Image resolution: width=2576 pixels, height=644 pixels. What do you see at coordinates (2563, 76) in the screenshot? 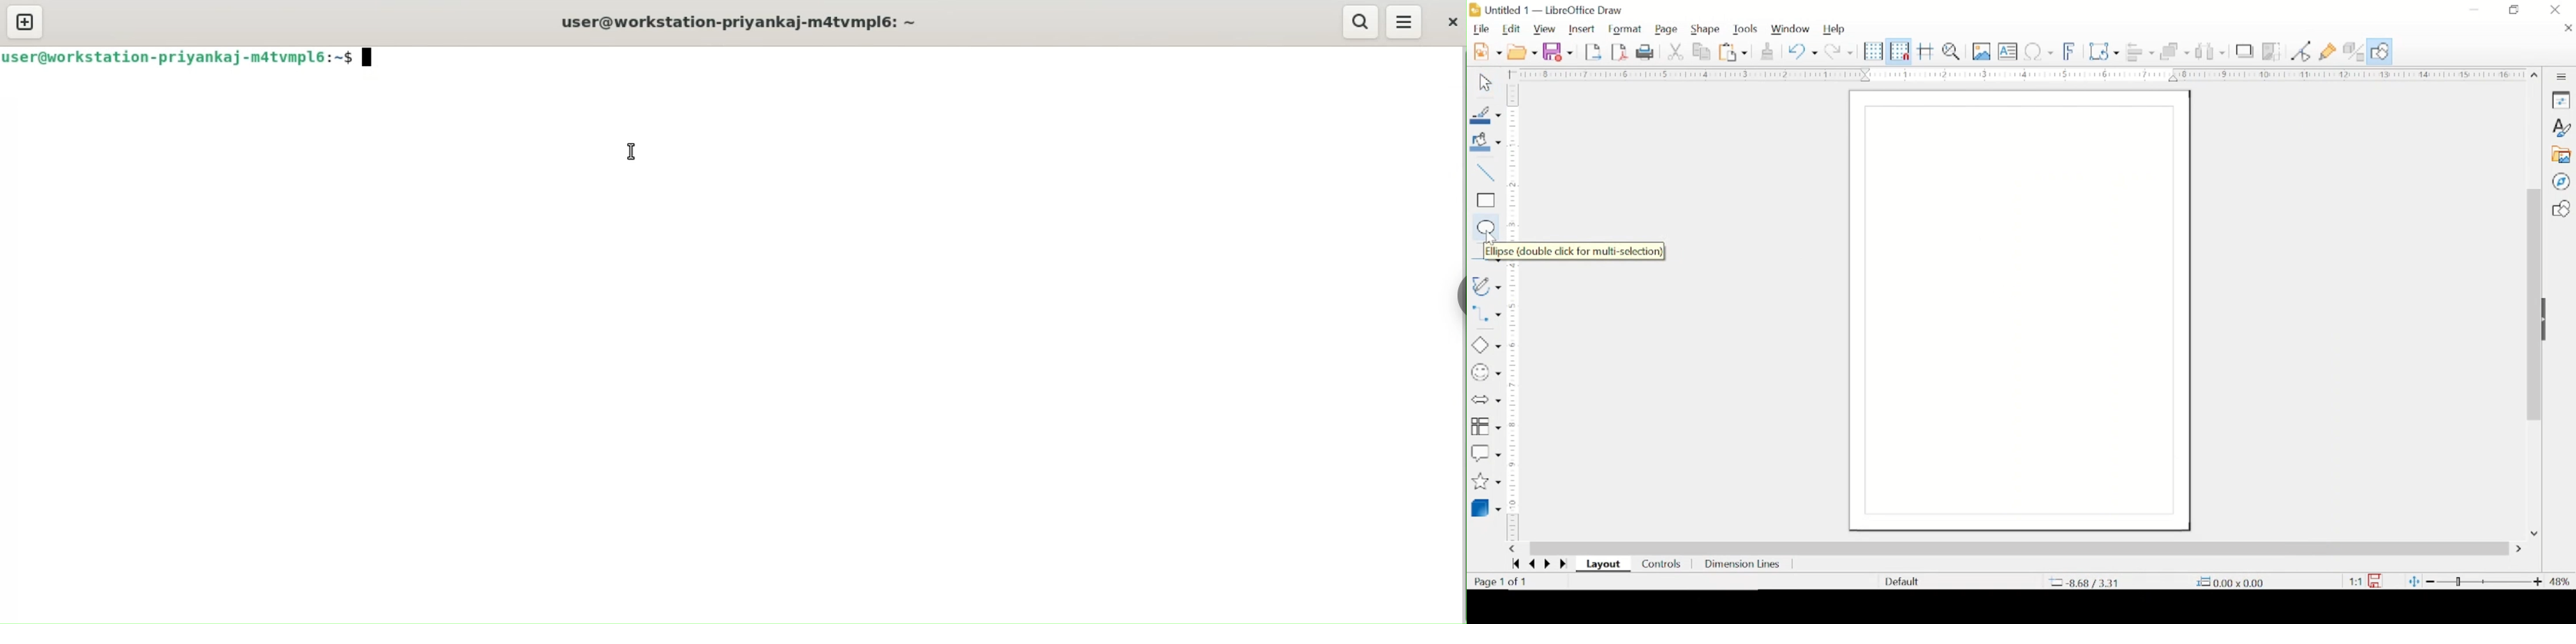
I see `sidebar settings` at bounding box center [2563, 76].